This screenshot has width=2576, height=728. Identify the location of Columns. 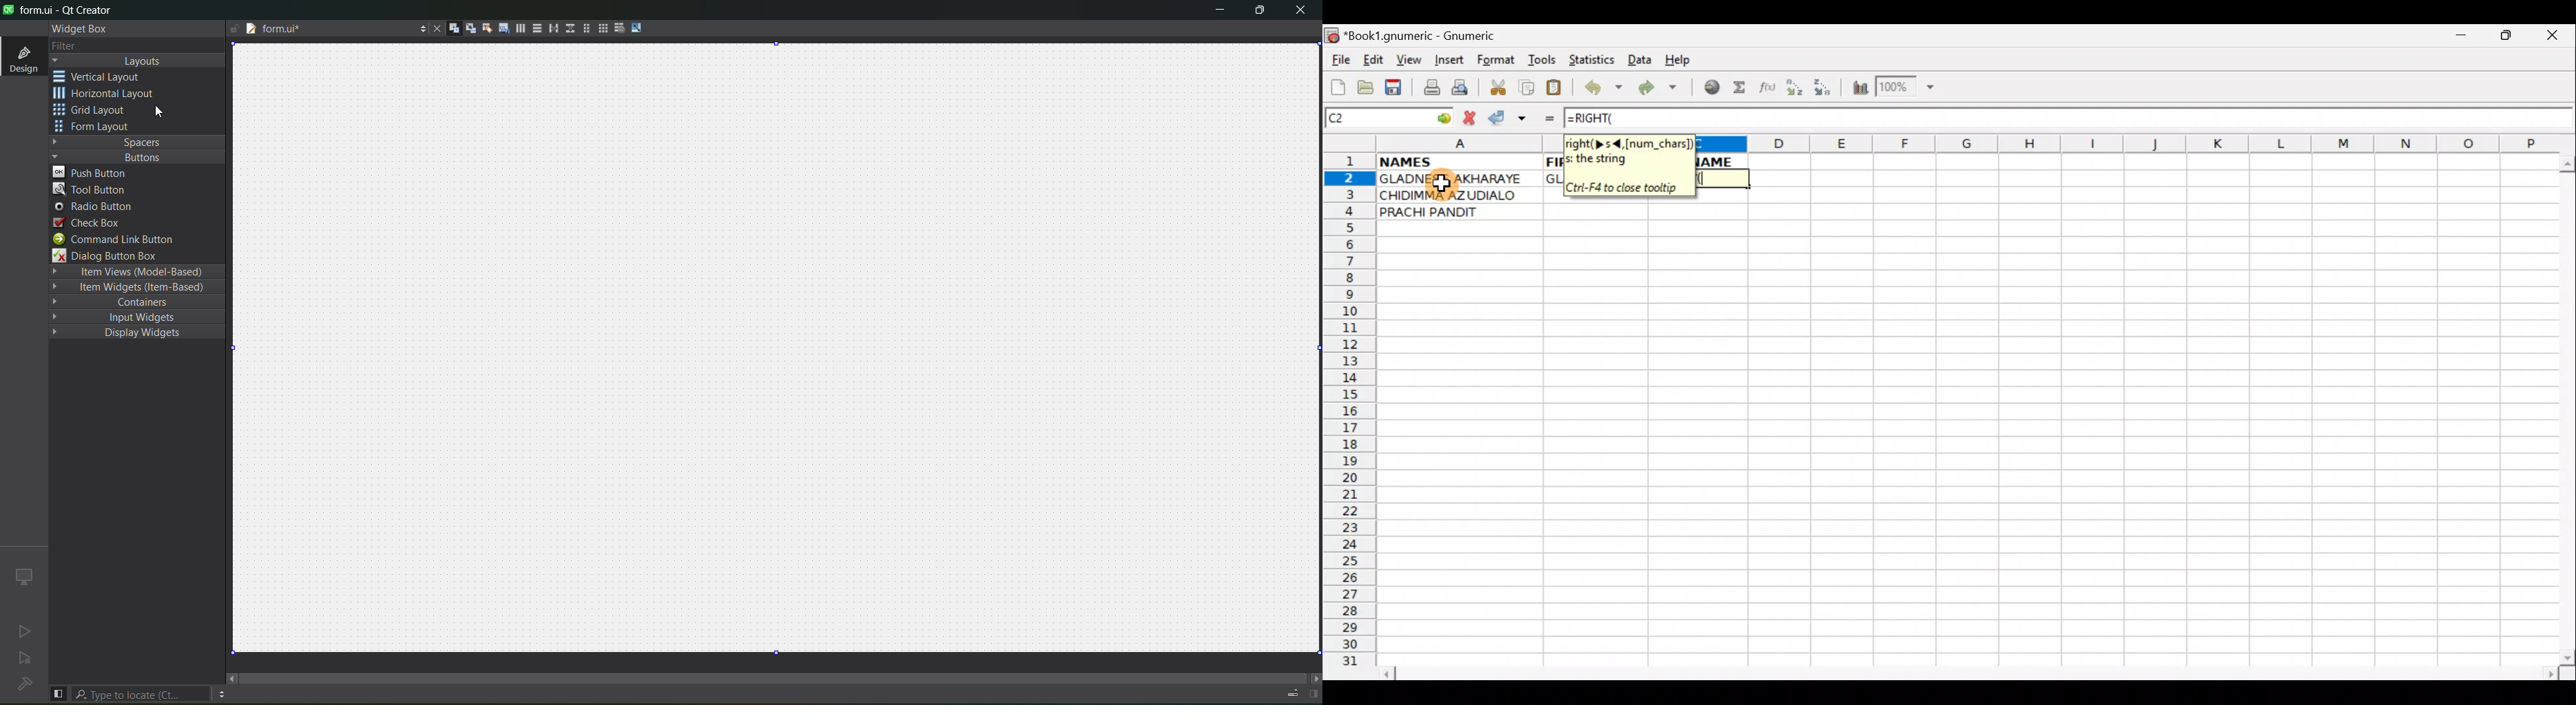
(2128, 143).